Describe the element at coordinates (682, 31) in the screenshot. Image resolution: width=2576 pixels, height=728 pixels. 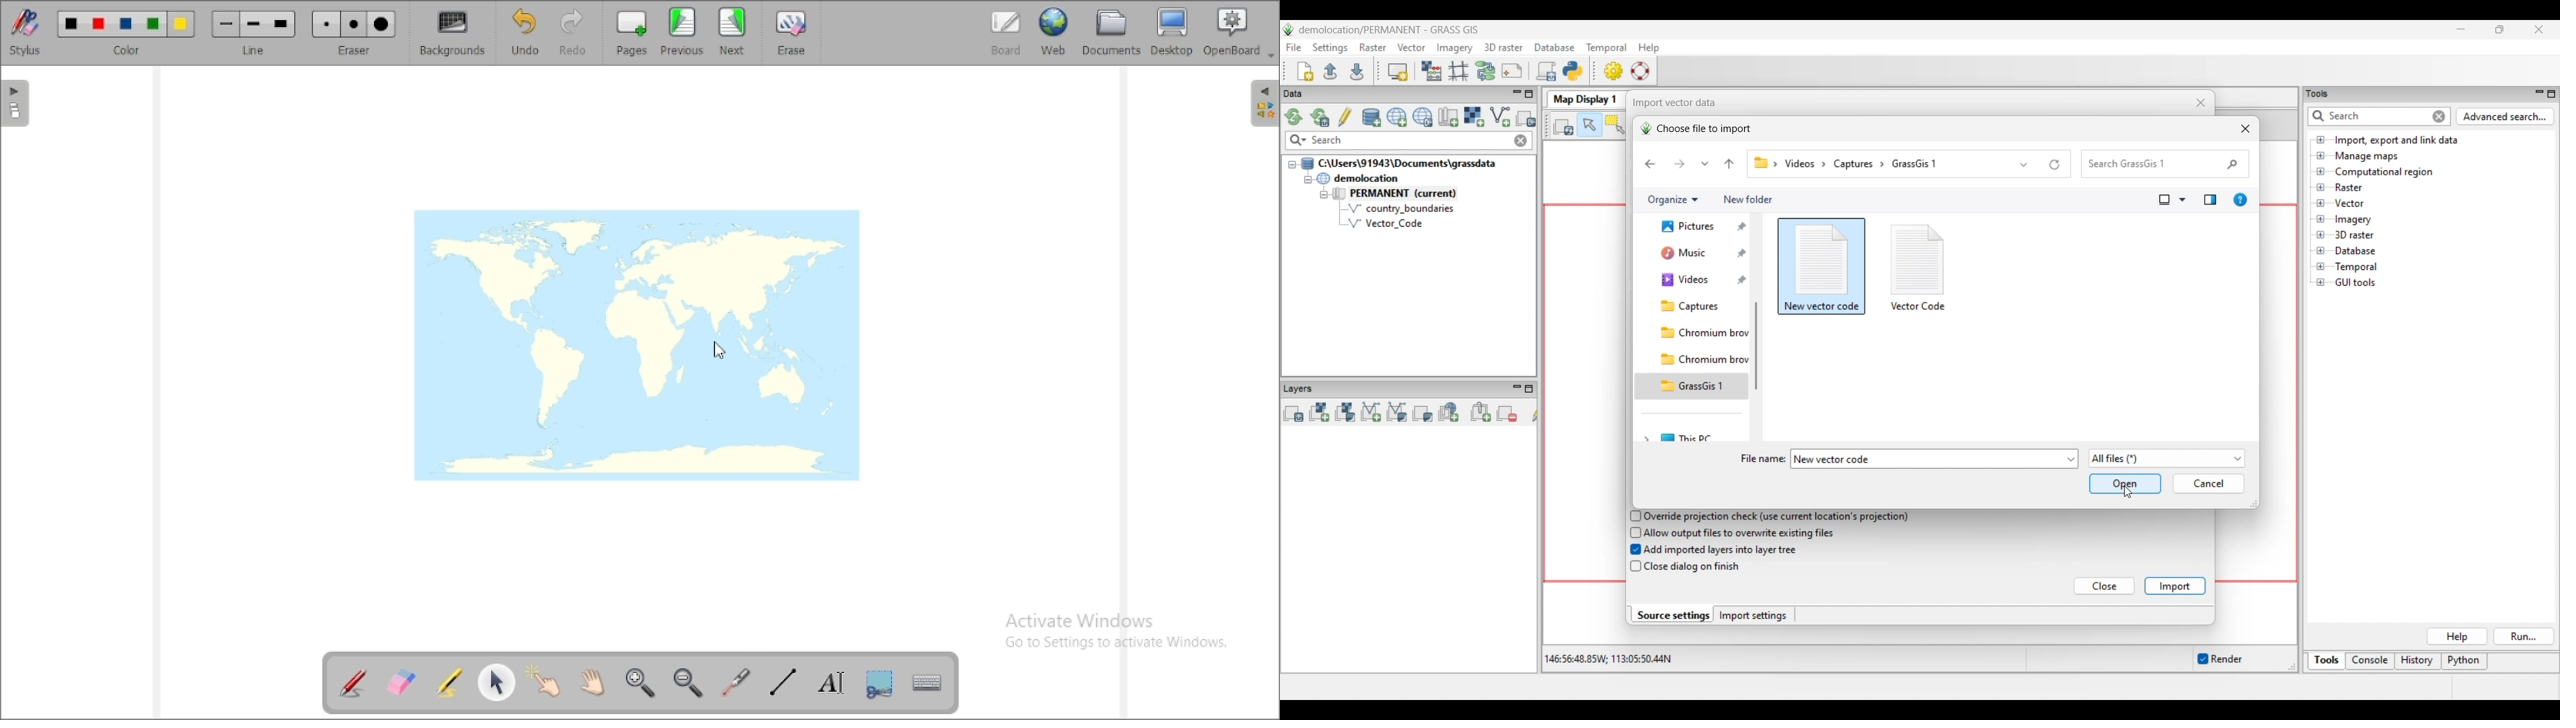
I see `previous` at that location.